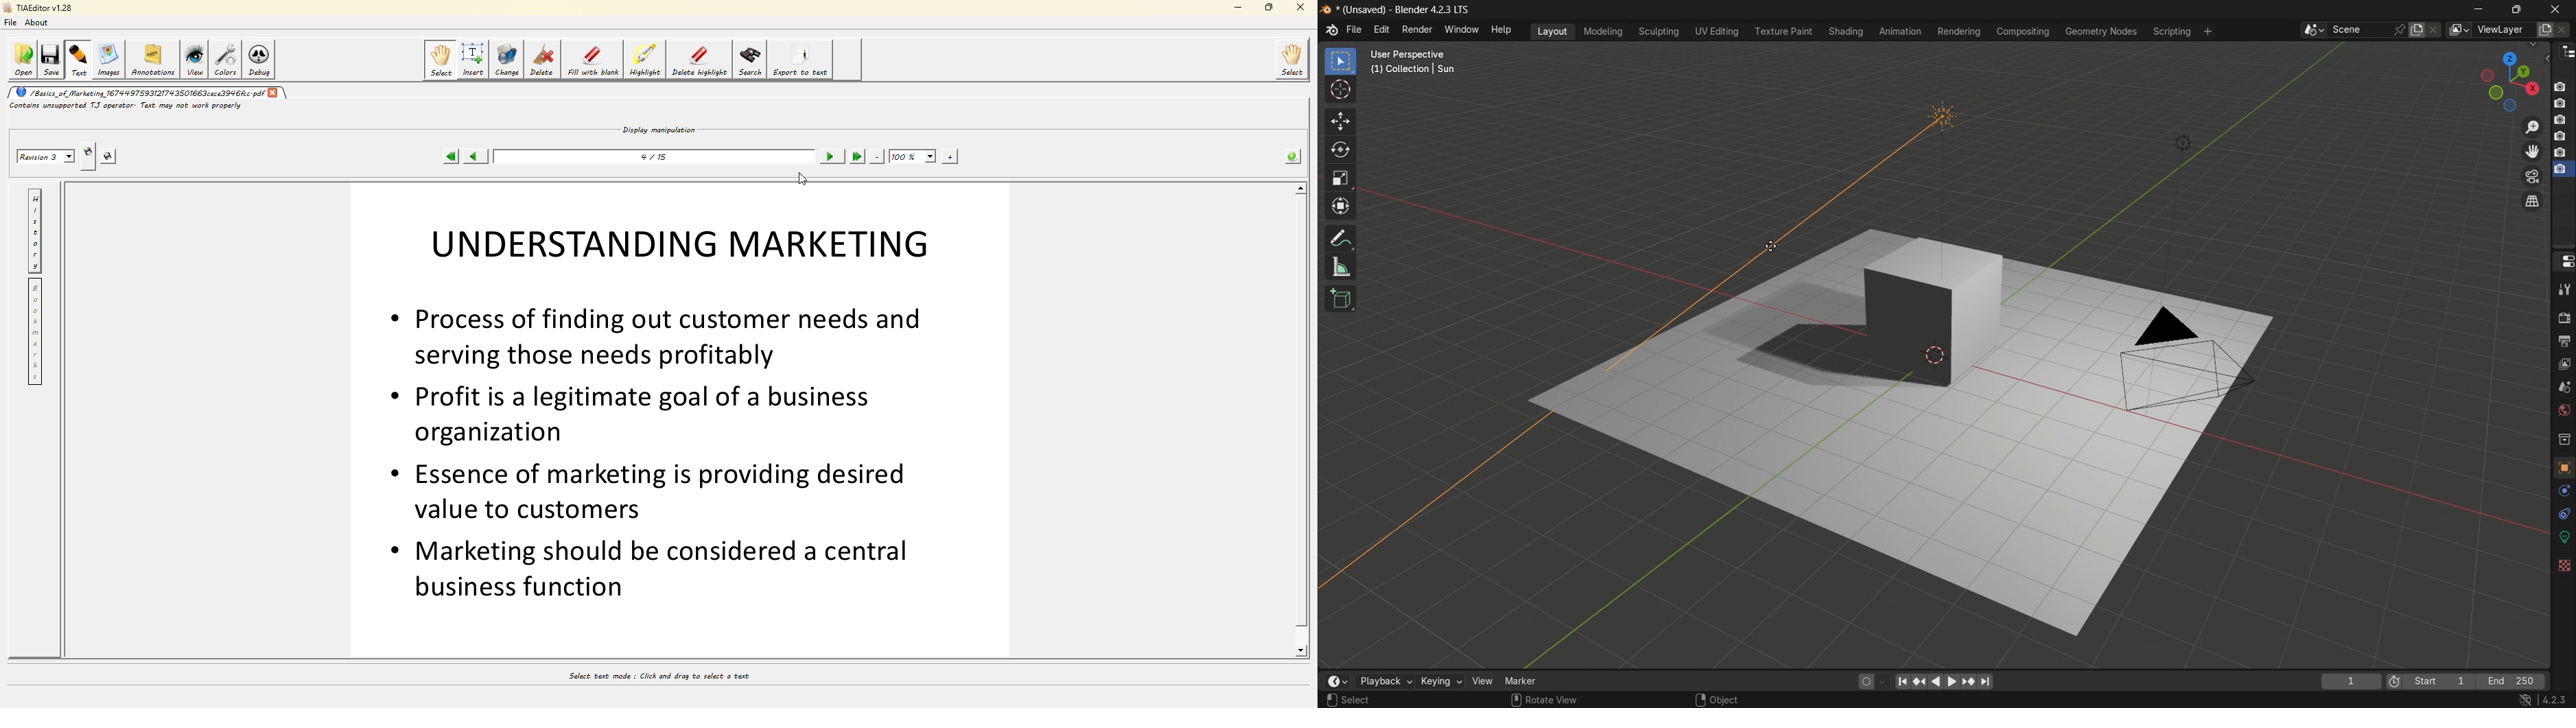  Describe the element at coordinates (1849, 31) in the screenshot. I see `shading` at that location.